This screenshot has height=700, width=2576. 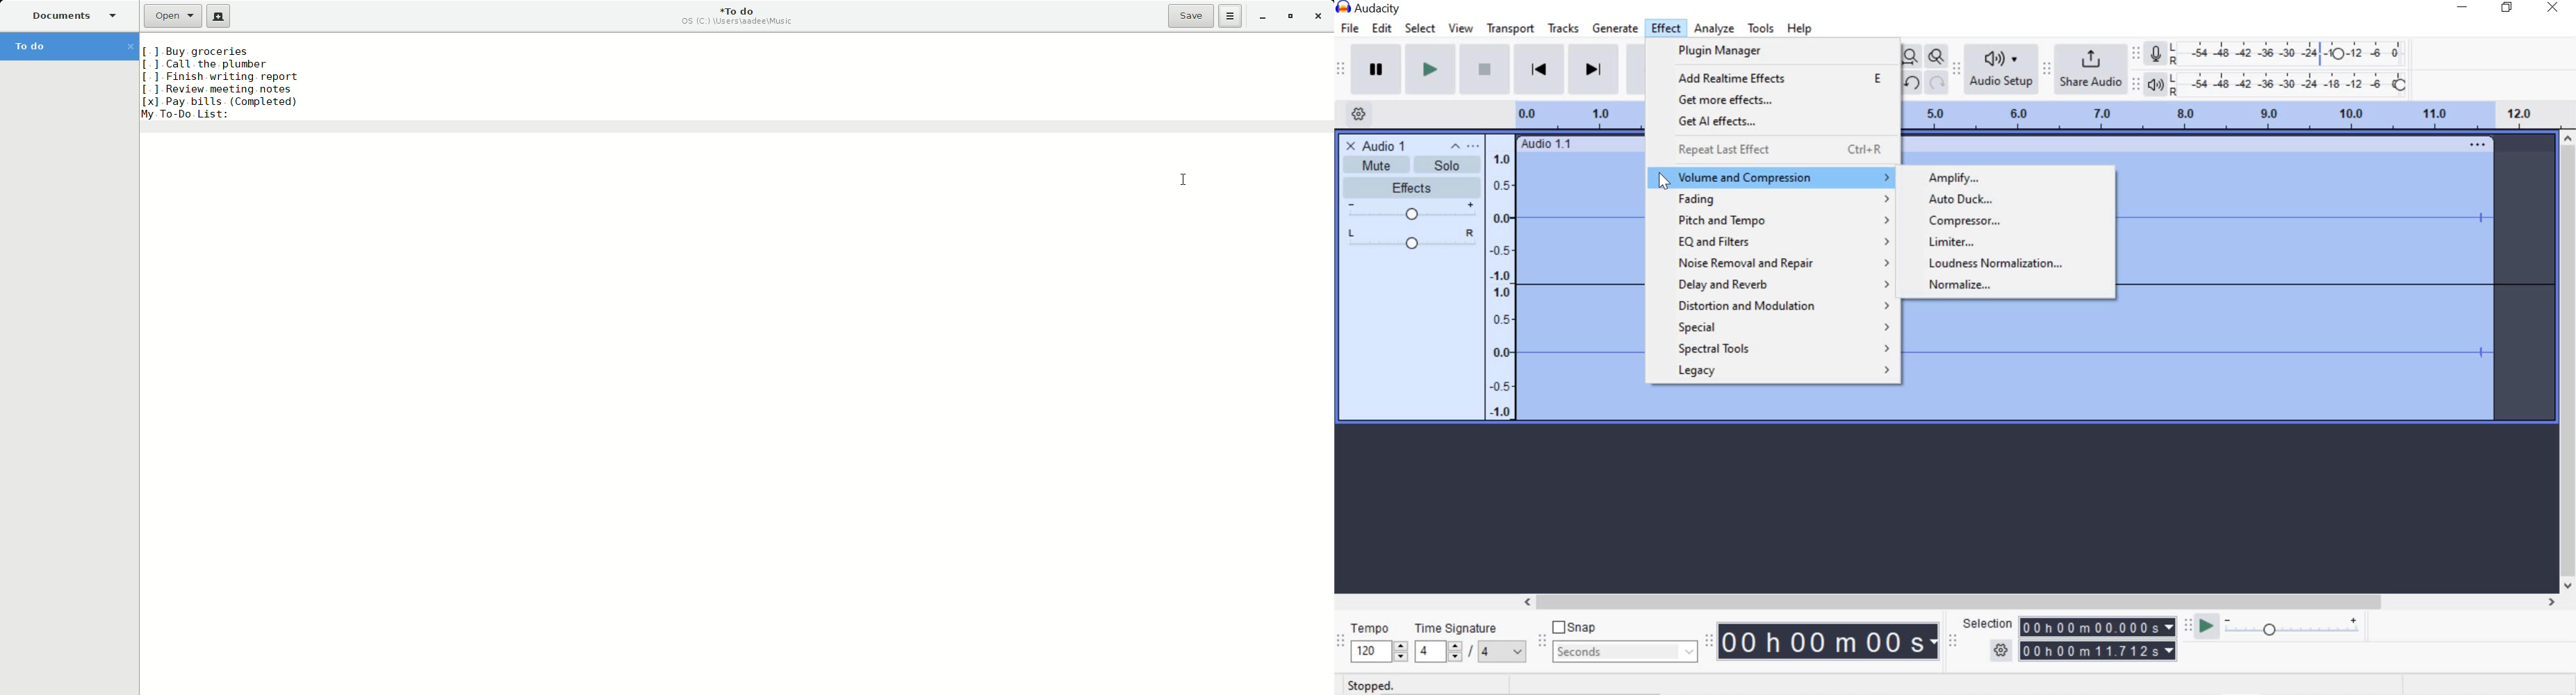 What do you see at coordinates (1663, 179) in the screenshot?
I see `cursor` at bounding box center [1663, 179].